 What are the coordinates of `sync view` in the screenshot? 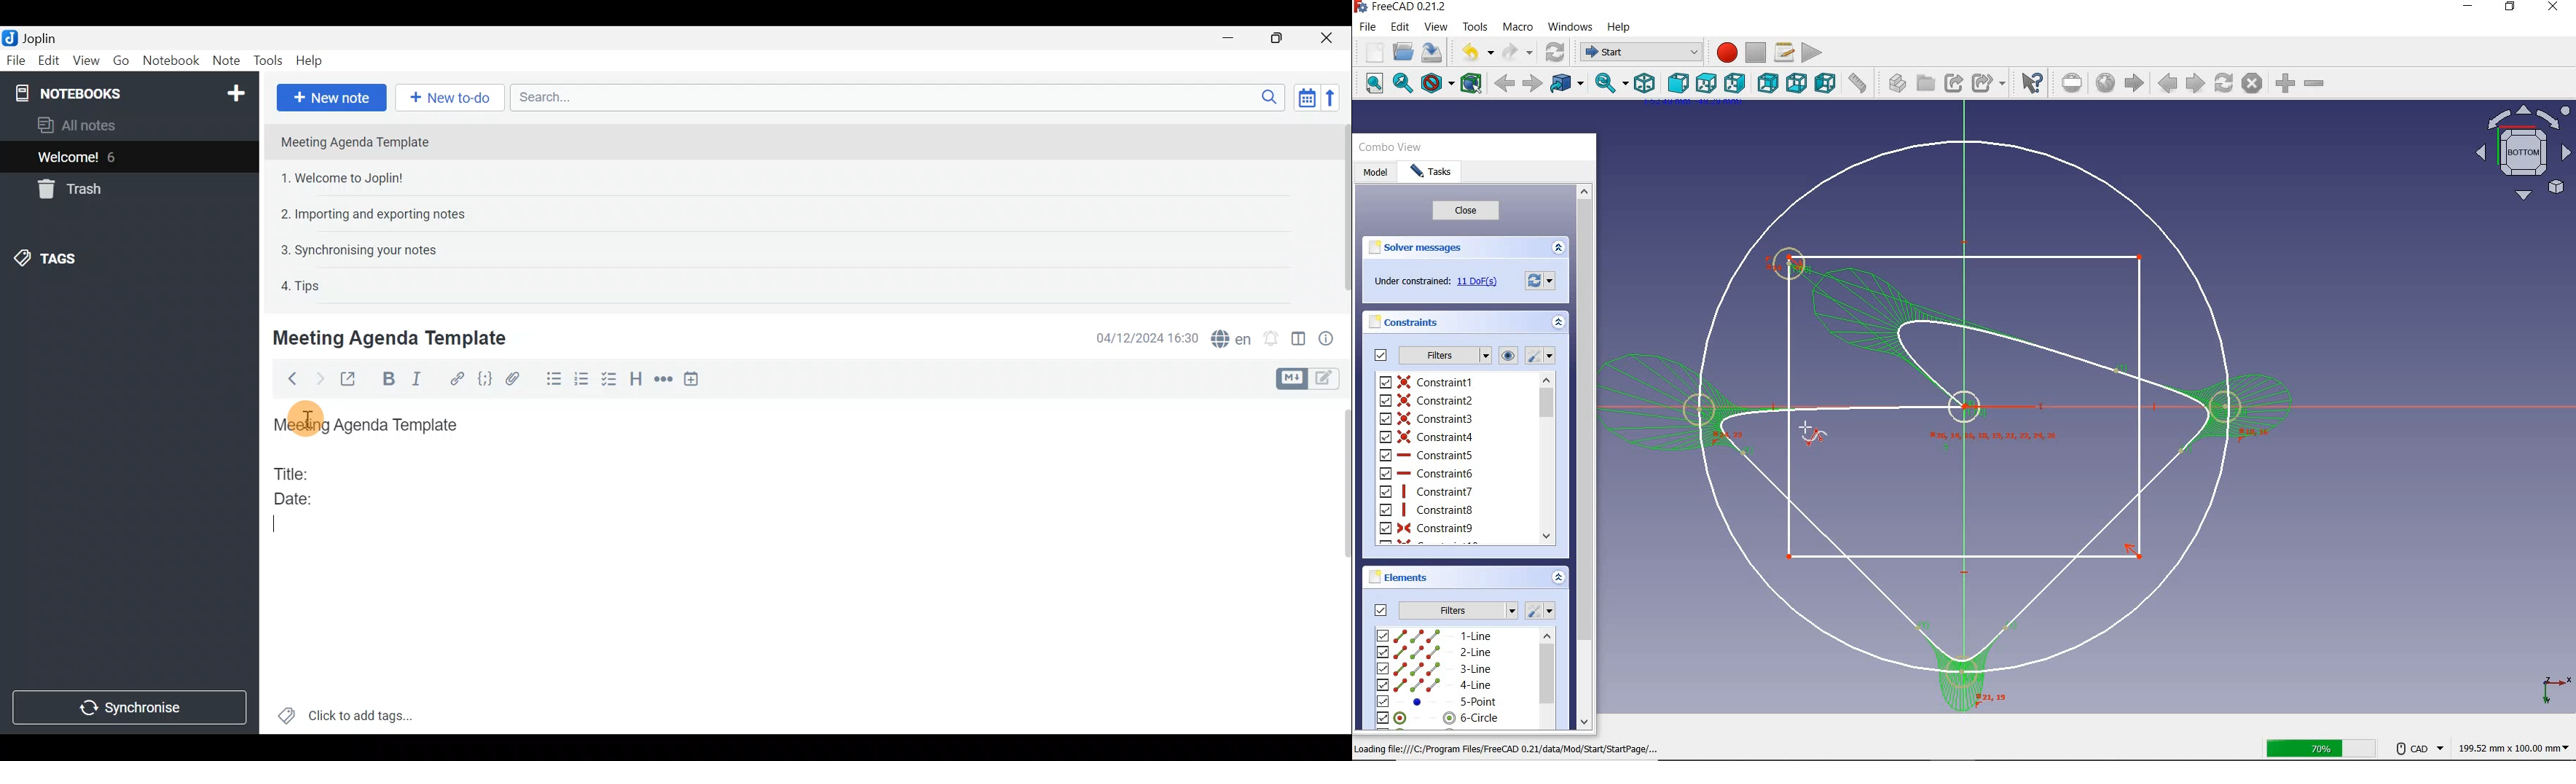 It's located at (1609, 85).